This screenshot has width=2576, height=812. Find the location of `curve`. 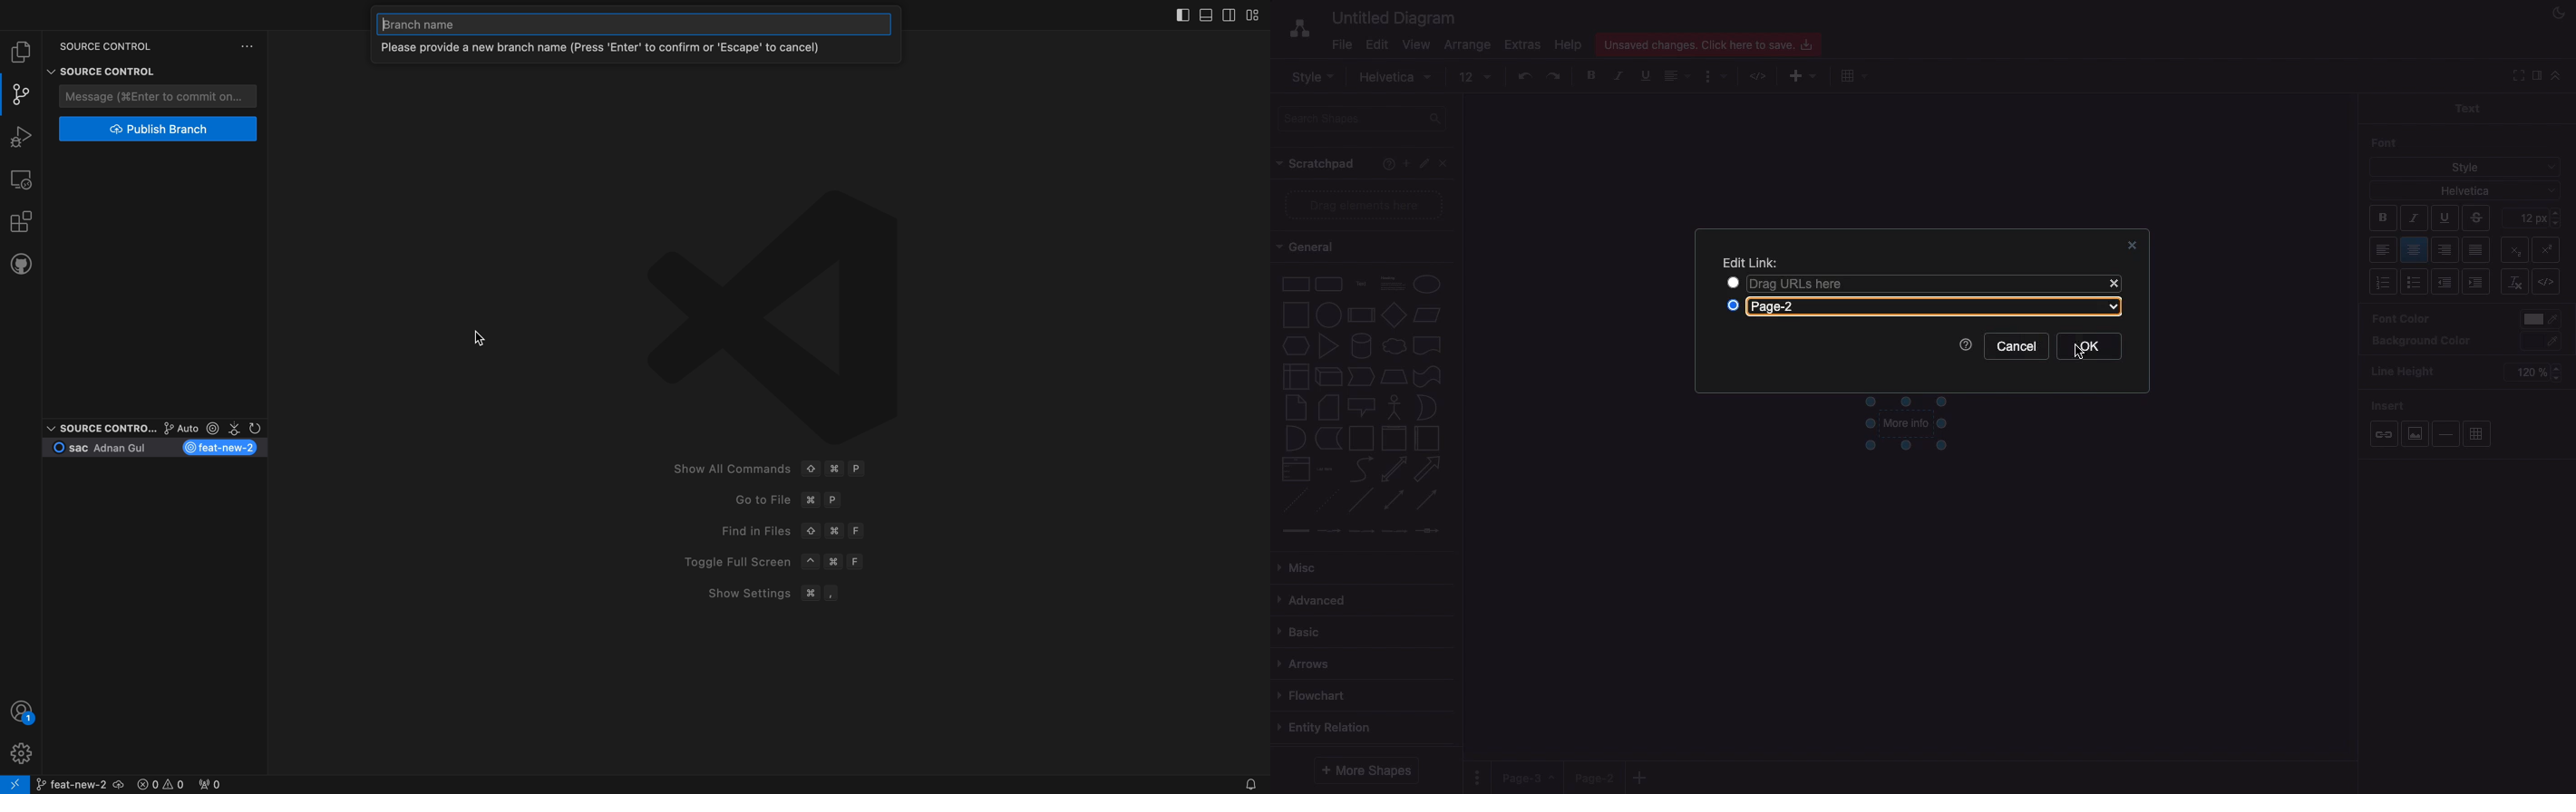

curve is located at coordinates (1362, 468).